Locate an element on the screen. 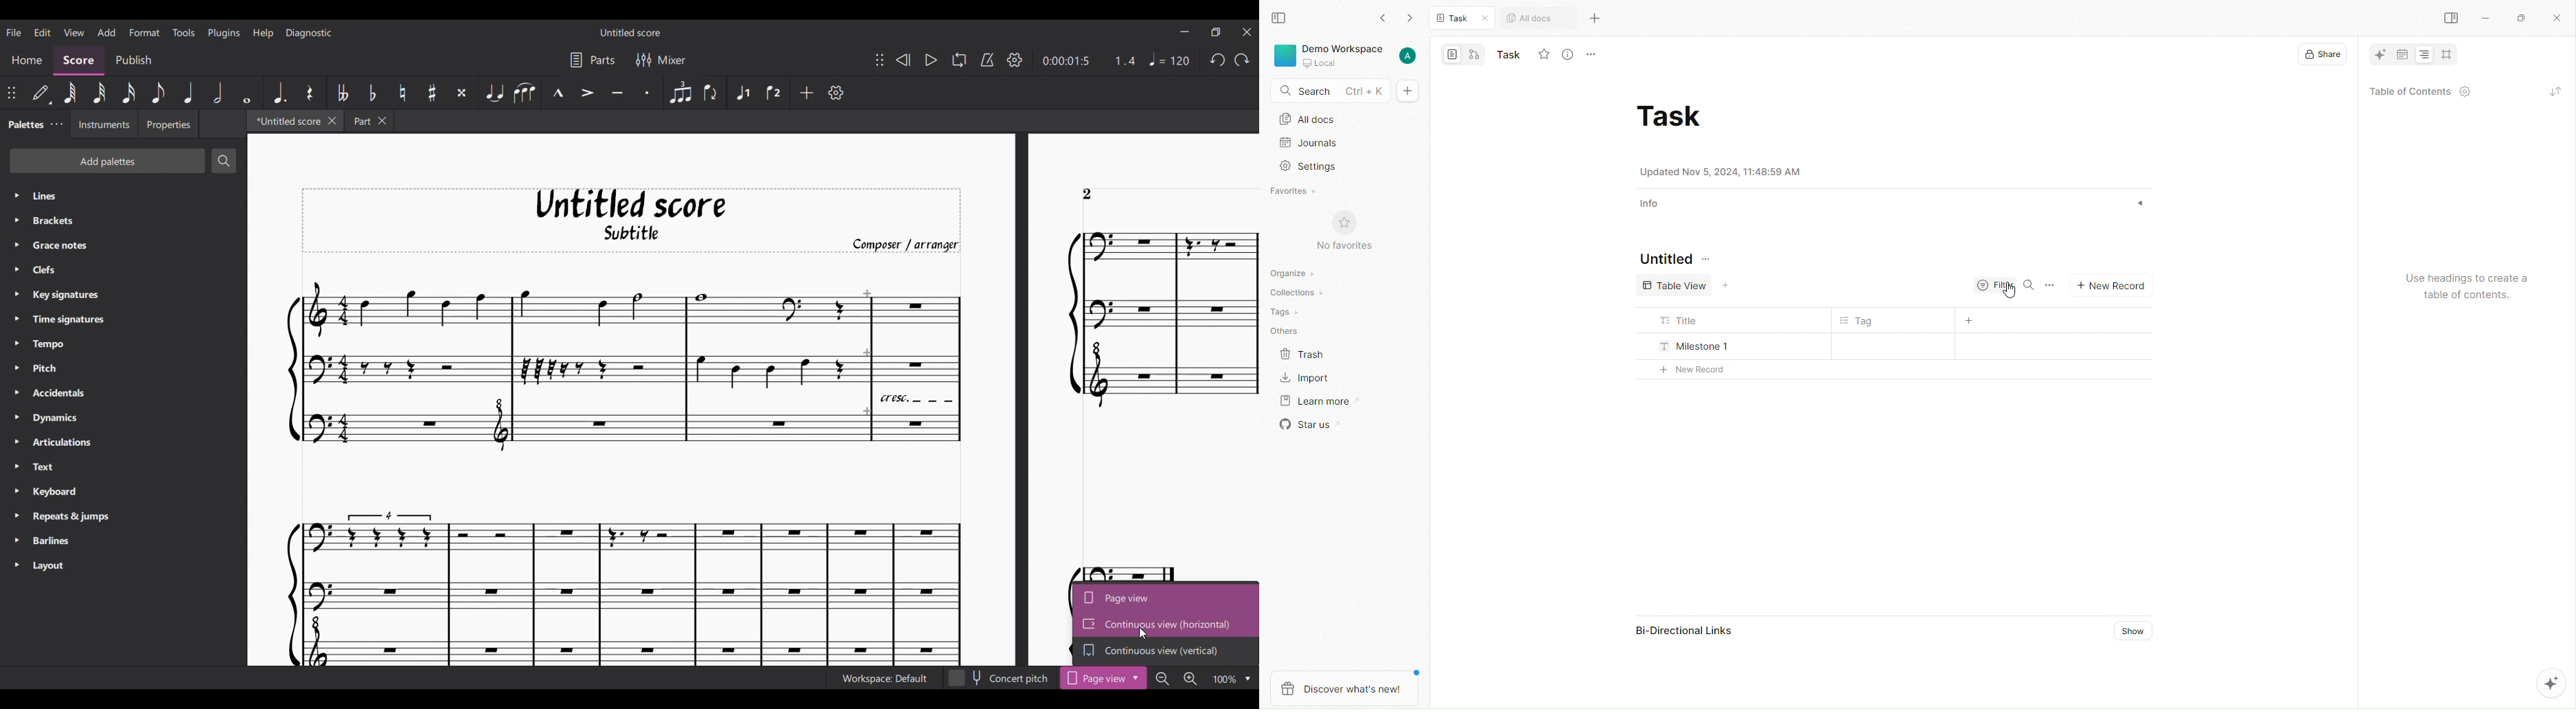 The height and width of the screenshot is (728, 2576). crop is located at coordinates (2448, 56).